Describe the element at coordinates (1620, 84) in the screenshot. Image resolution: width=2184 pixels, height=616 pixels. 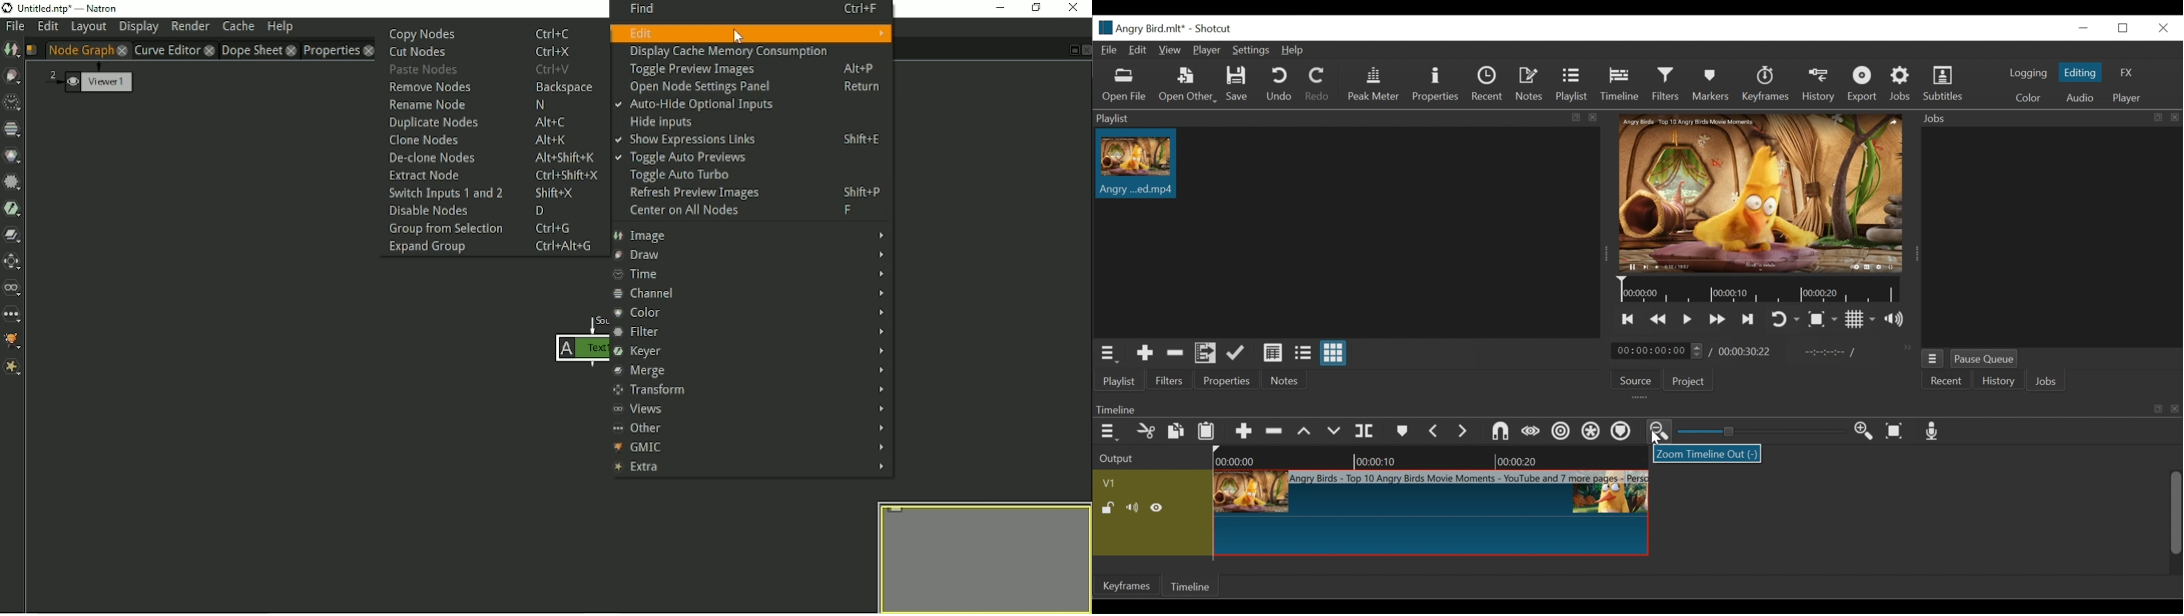
I see `Timeline` at that location.